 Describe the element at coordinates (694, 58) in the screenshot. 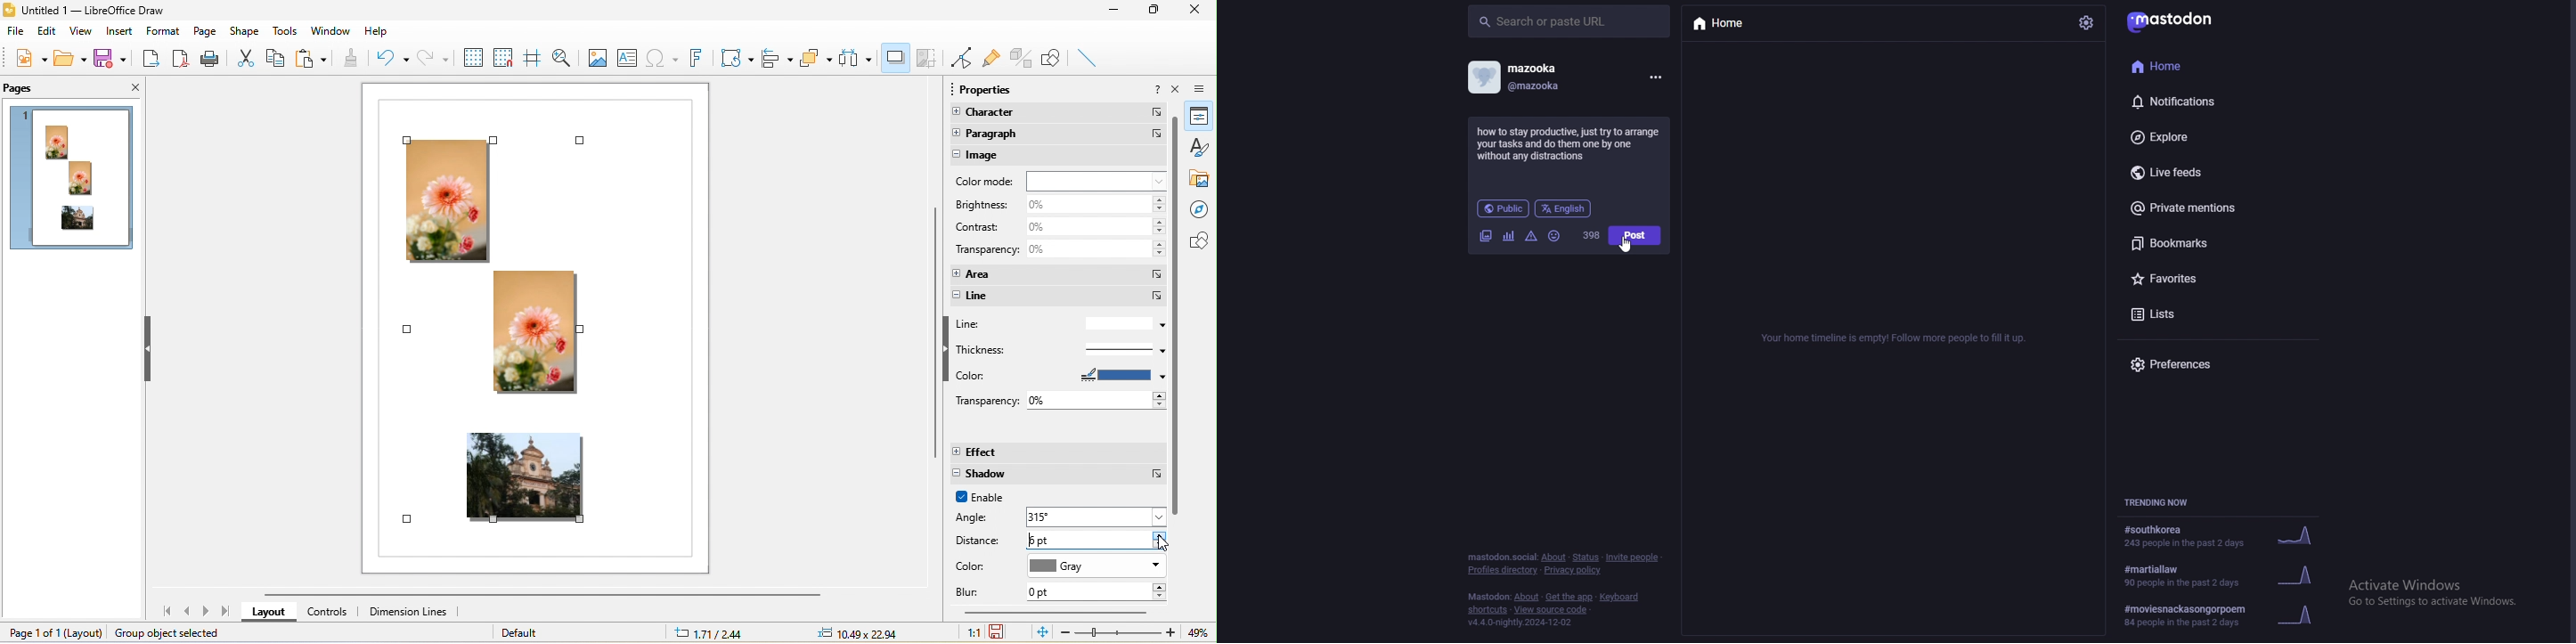

I see `font work text` at that location.